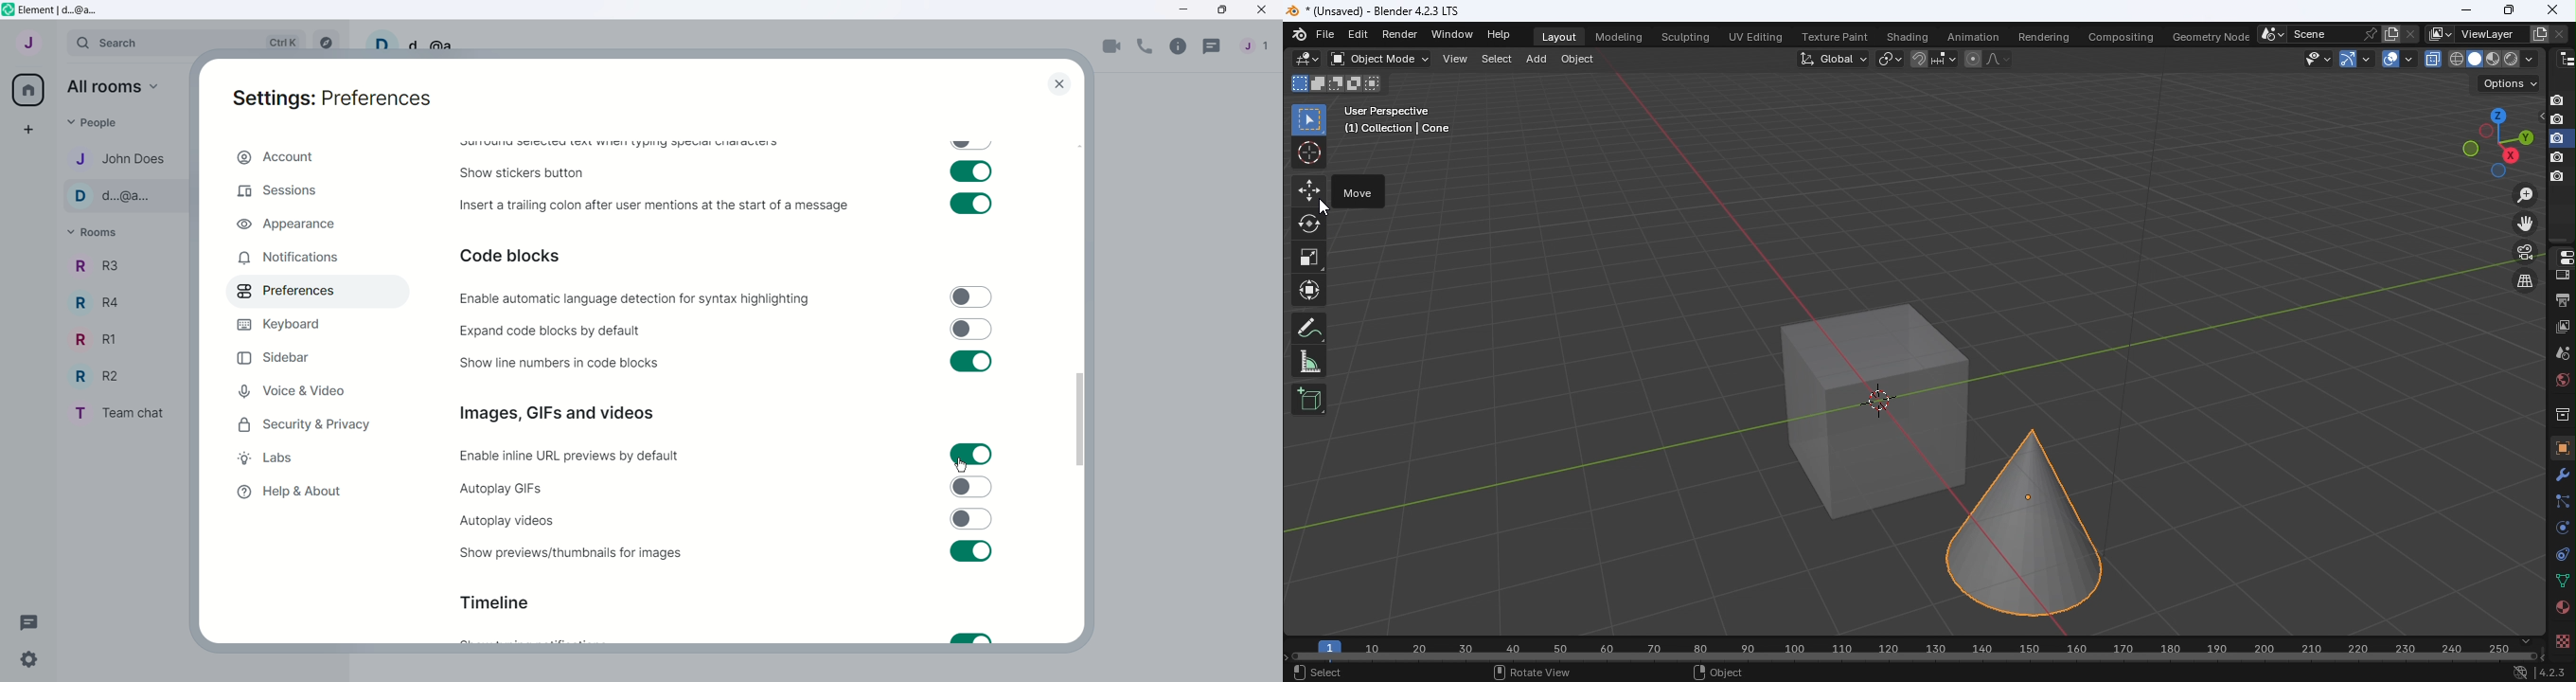  What do you see at coordinates (2554, 10) in the screenshot?
I see `close` at bounding box center [2554, 10].